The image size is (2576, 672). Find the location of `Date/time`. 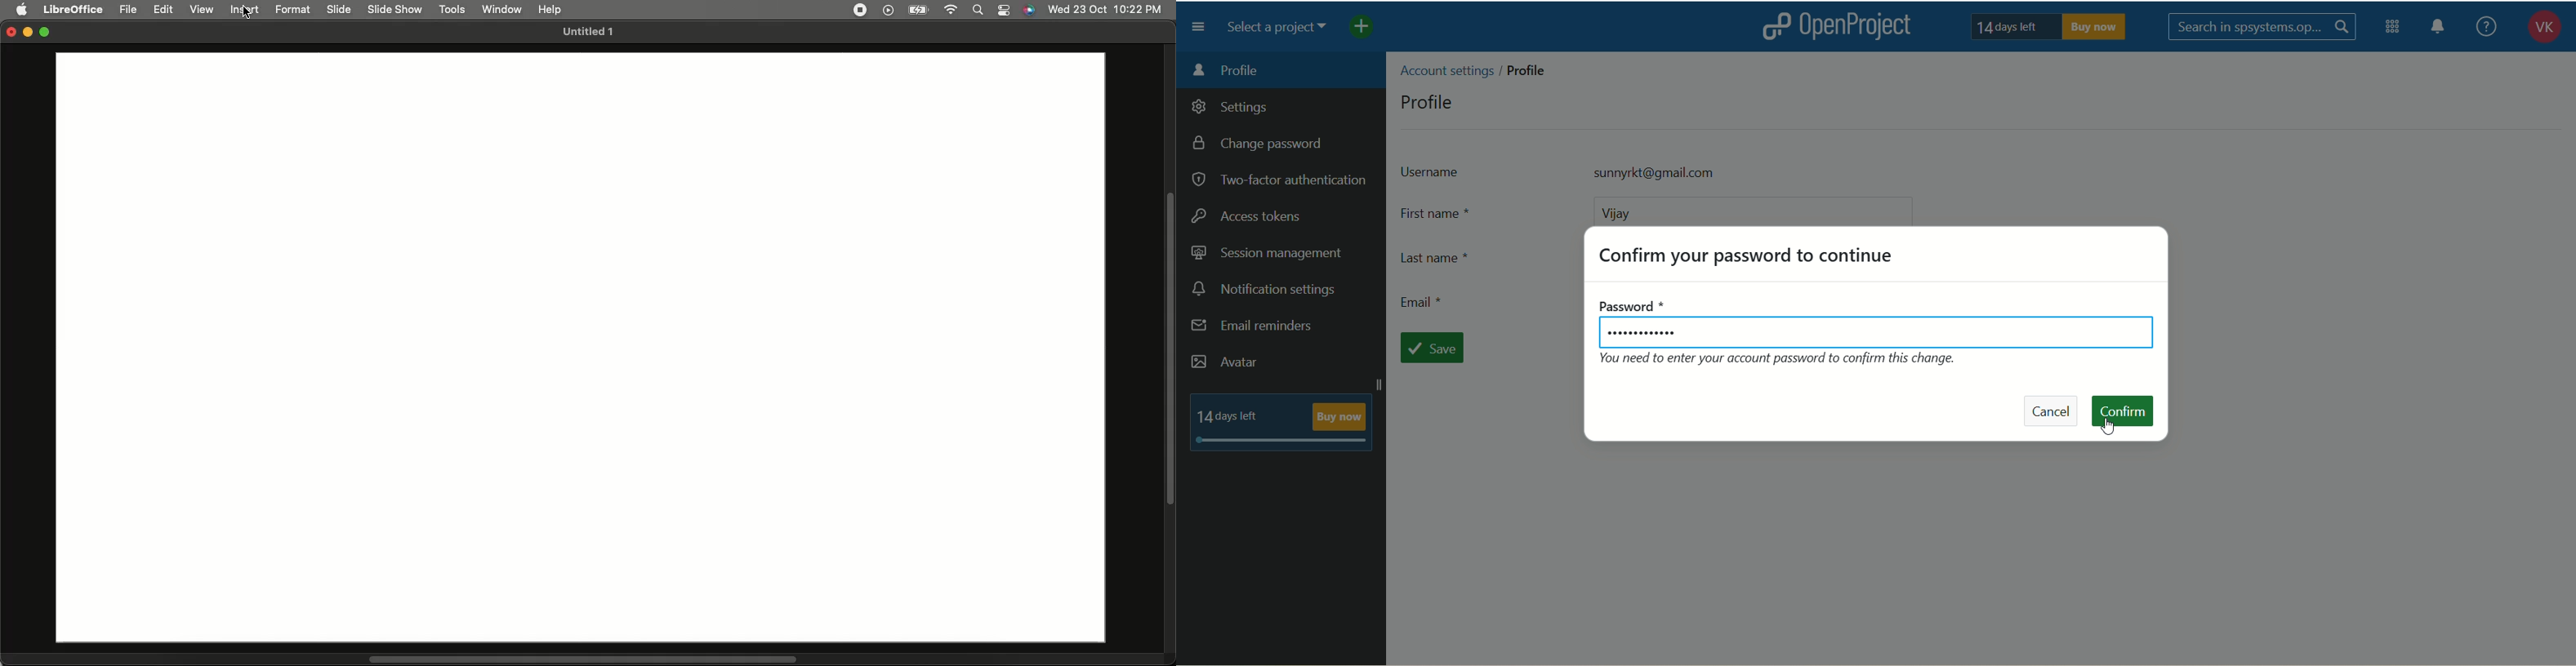

Date/time is located at coordinates (1105, 9).